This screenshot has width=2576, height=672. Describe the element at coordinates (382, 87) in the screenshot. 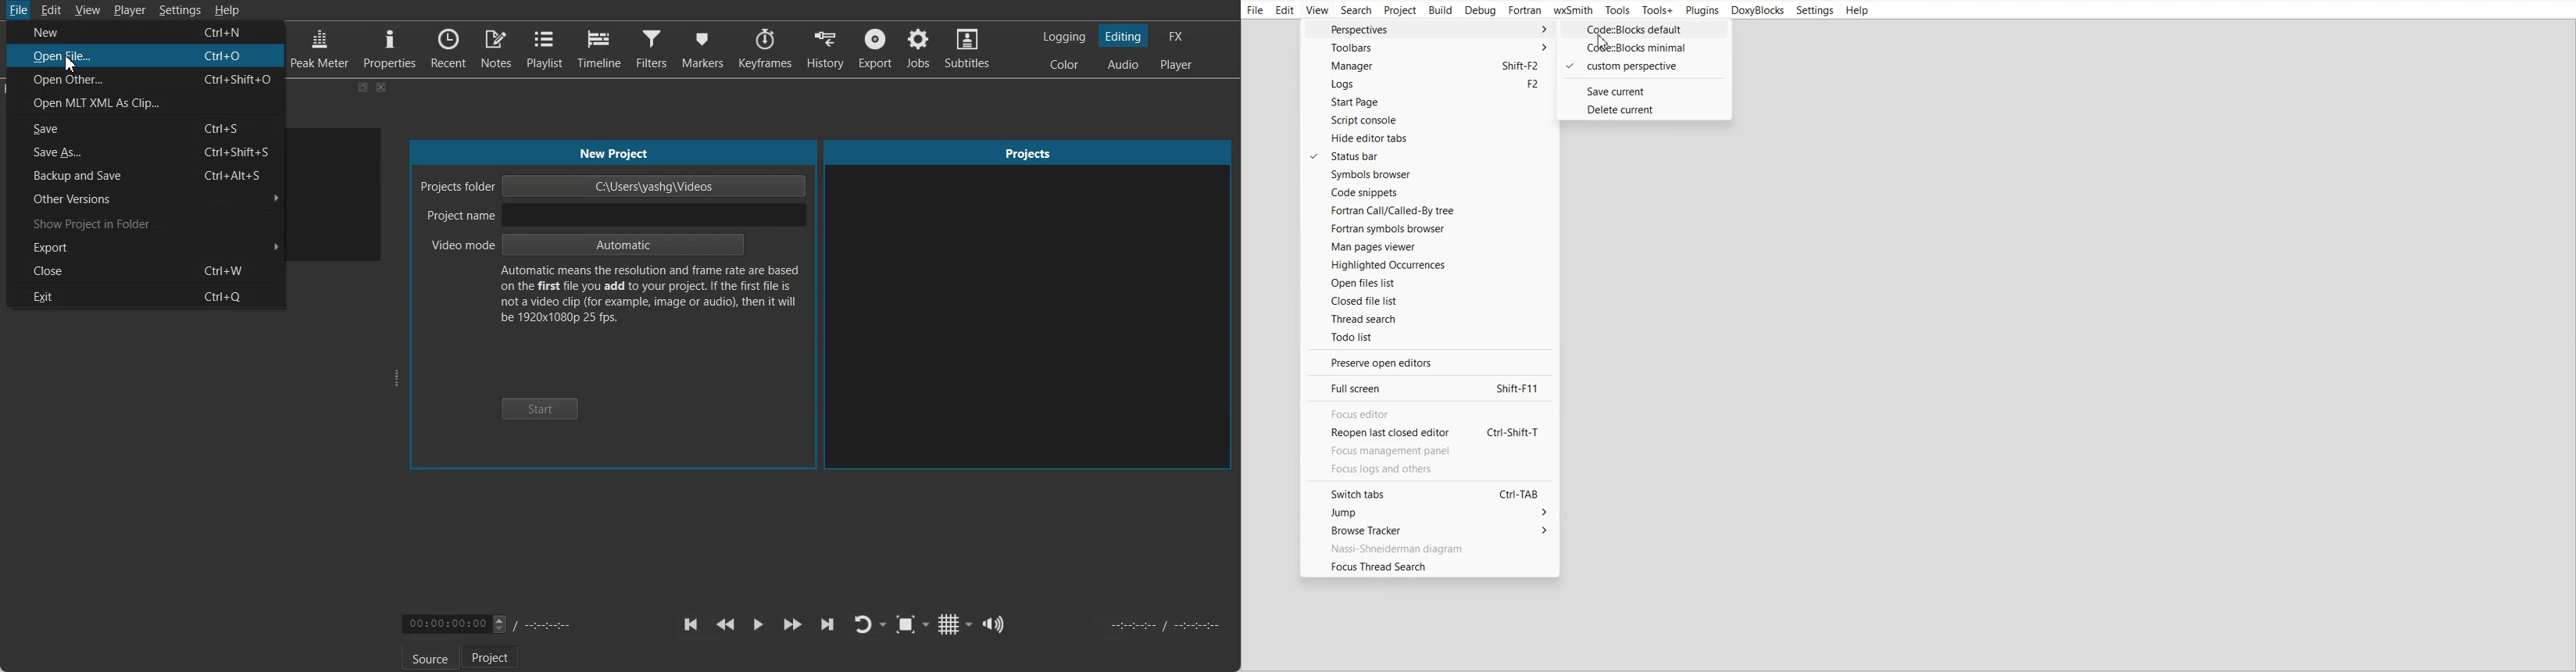

I see `Close` at that location.